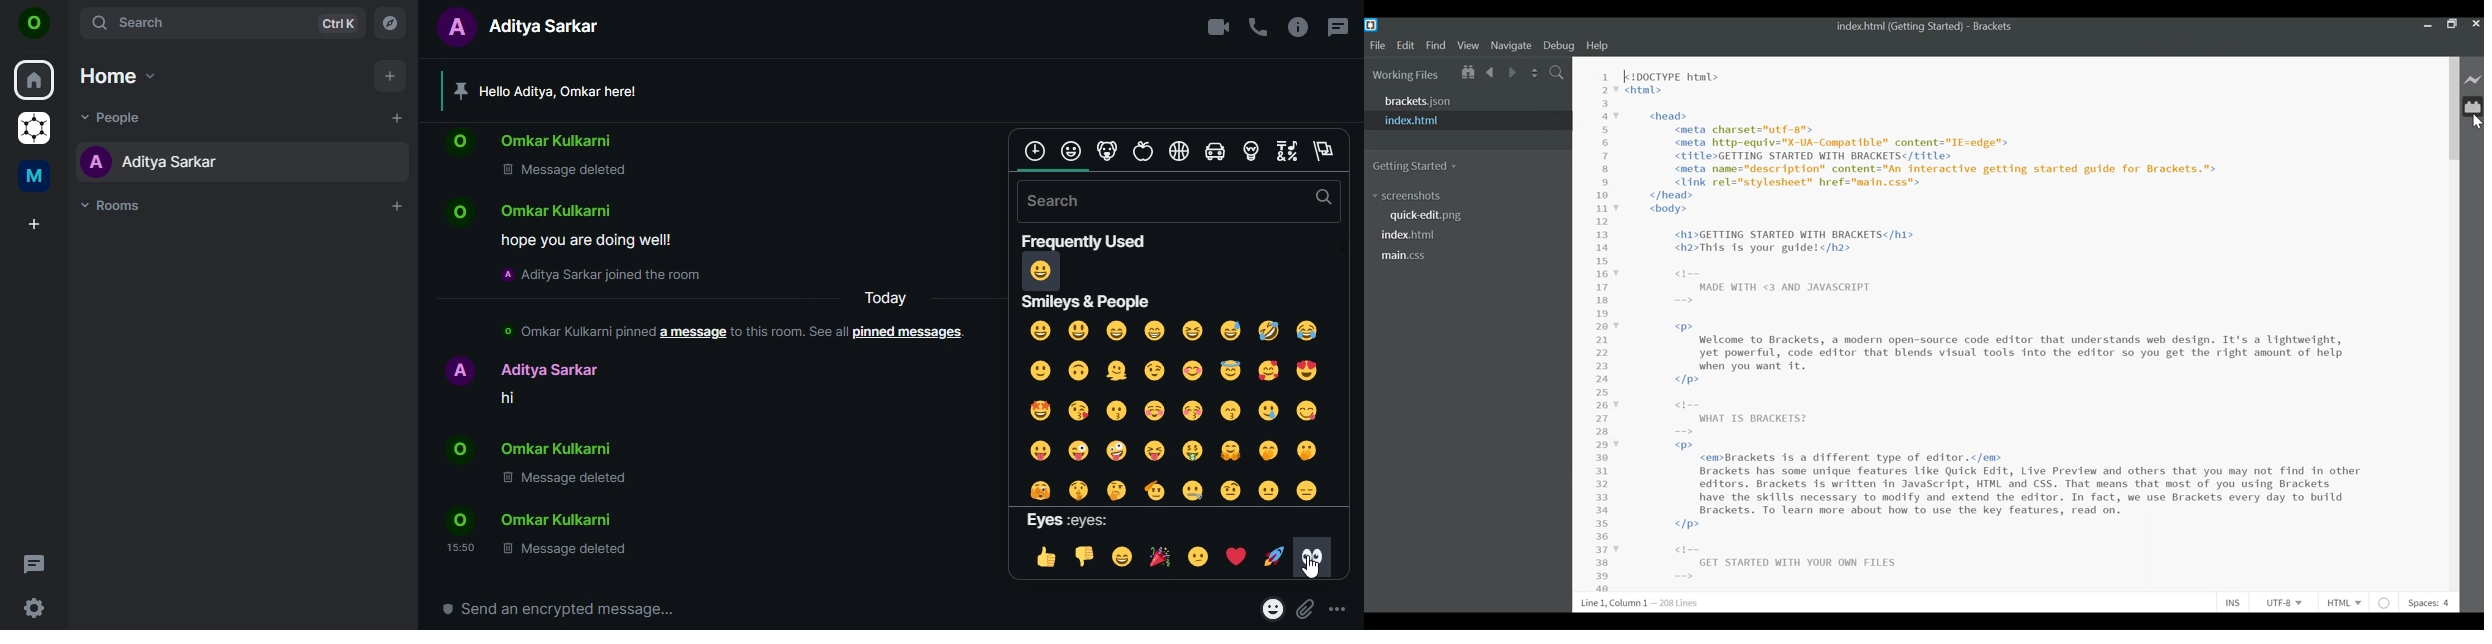 The height and width of the screenshot is (644, 2492). I want to click on money mouth face, so click(1194, 450).